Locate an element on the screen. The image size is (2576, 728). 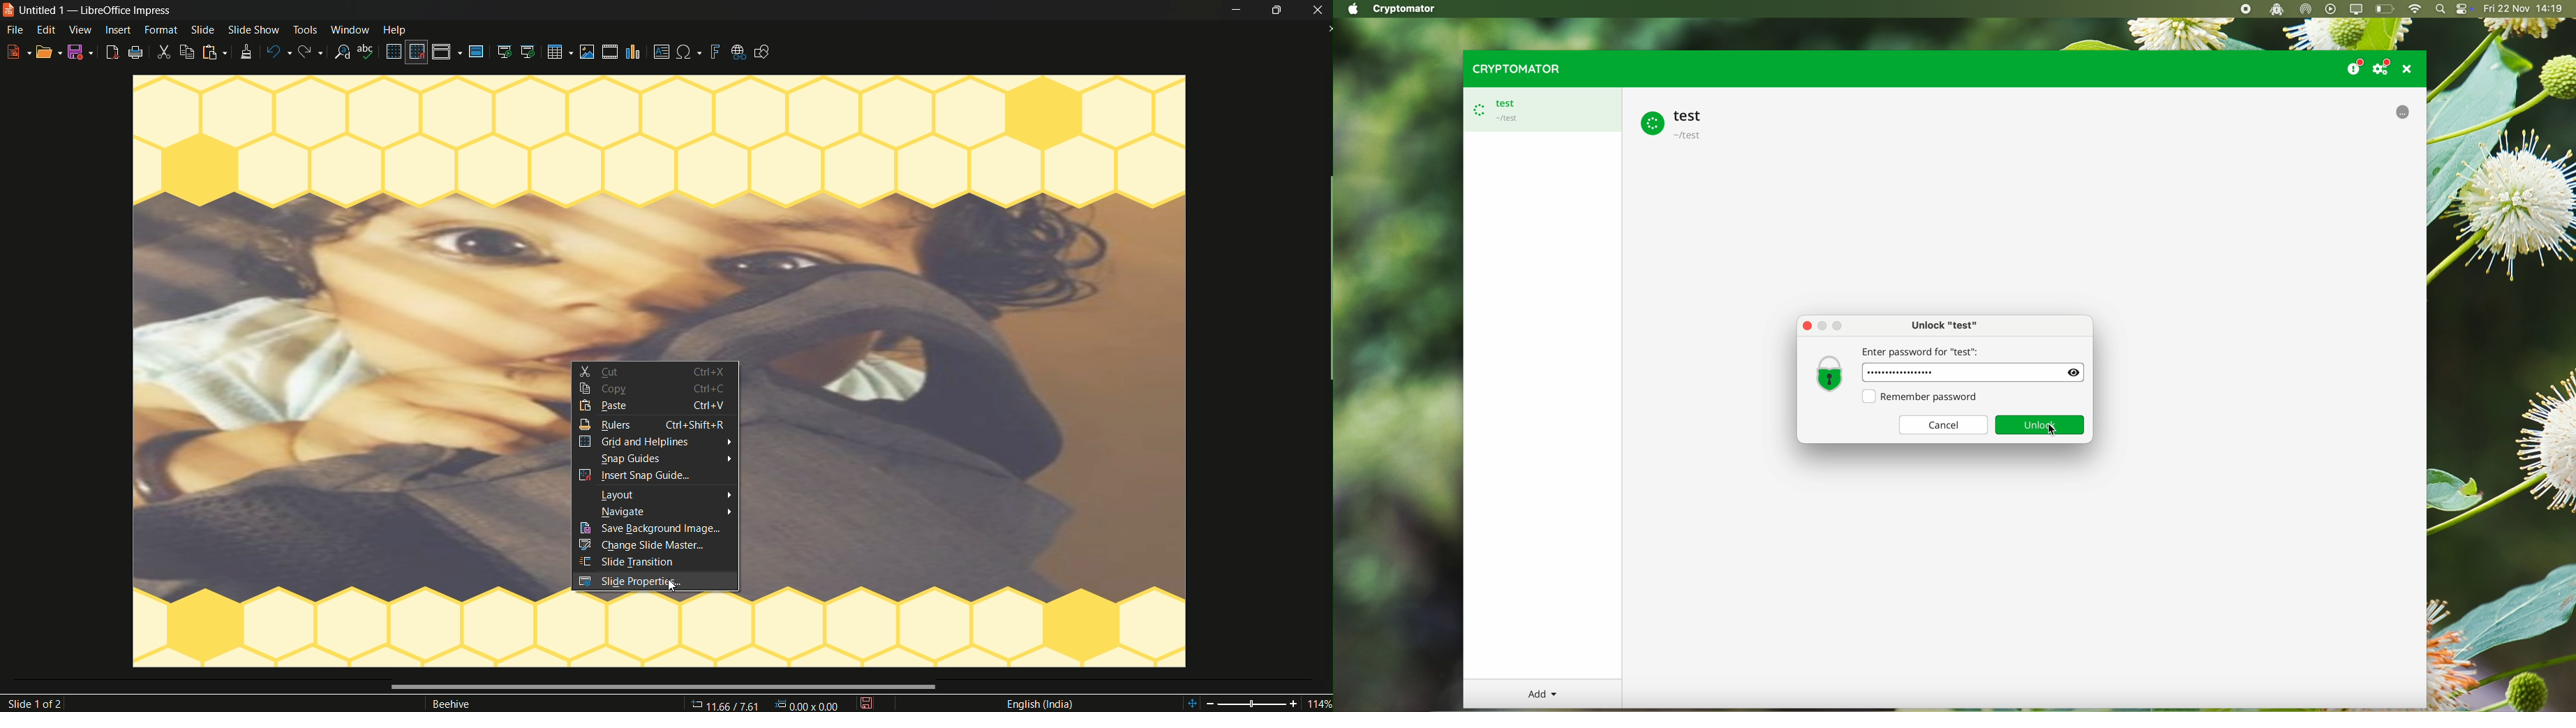
add is located at coordinates (1543, 694).